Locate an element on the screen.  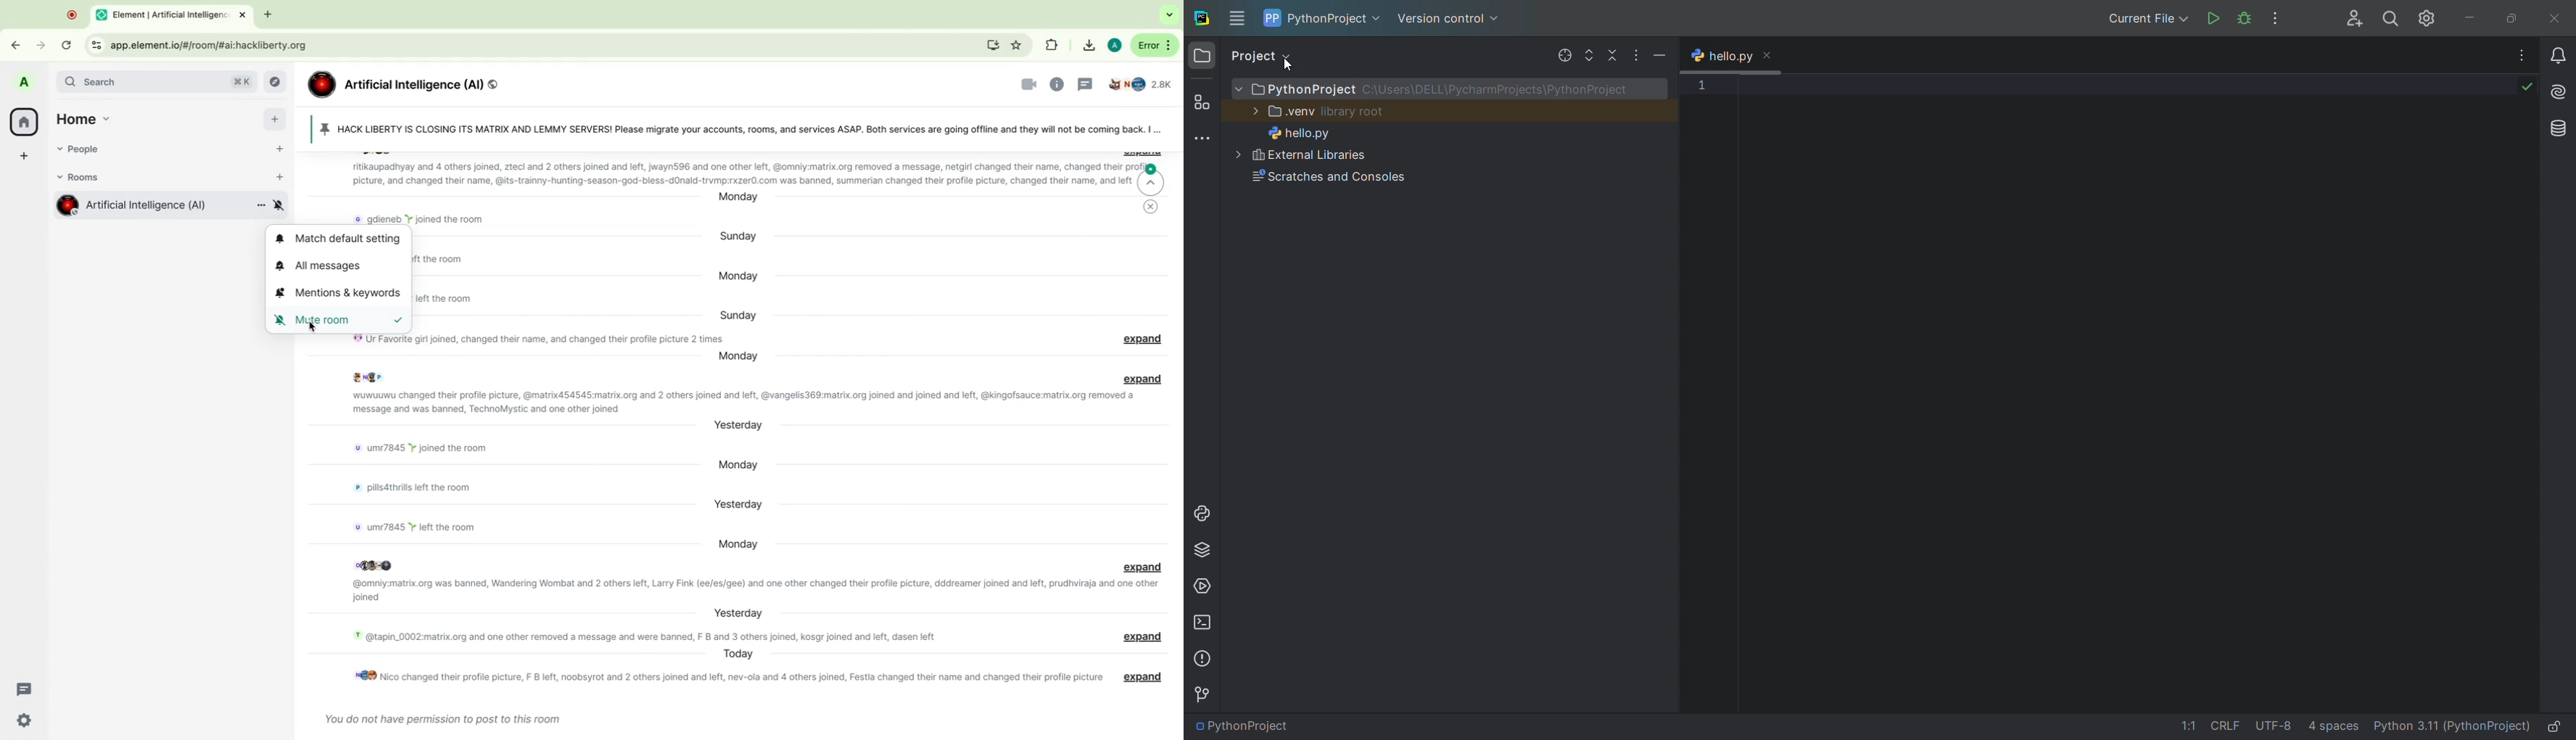
point is located at coordinates (72, 13).